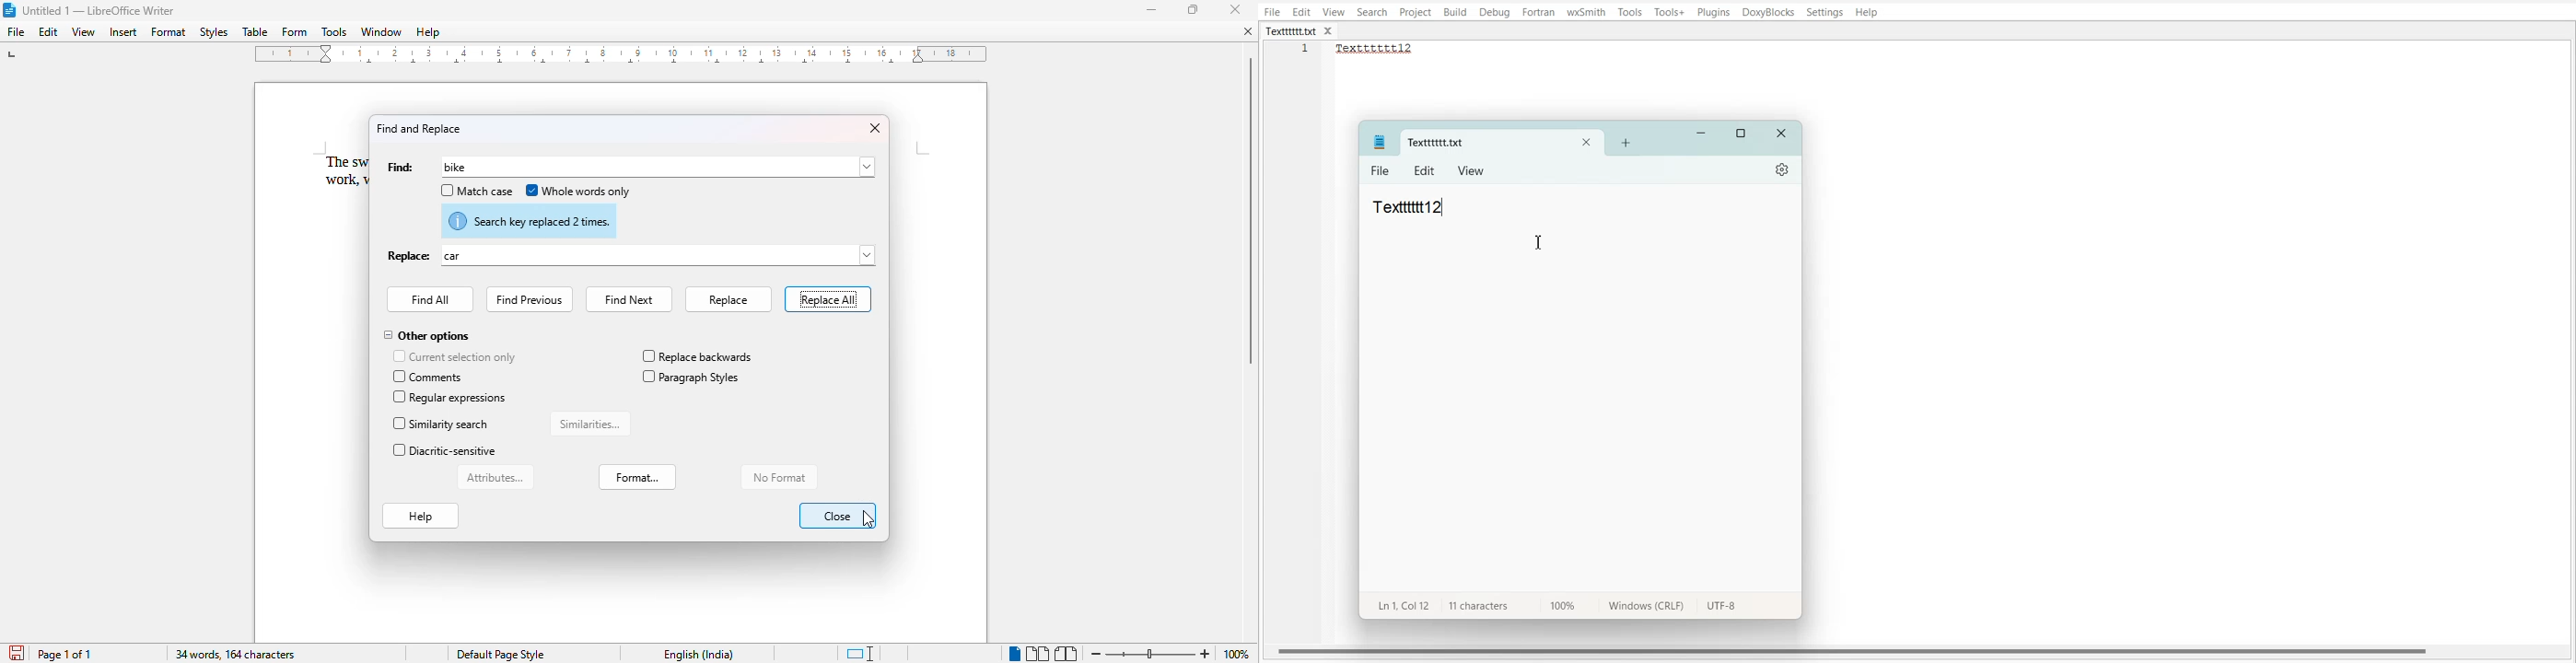 This screenshot has height=672, width=2576. What do you see at coordinates (829, 299) in the screenshot?
I see `replace all` at bounding box center [829, 299].